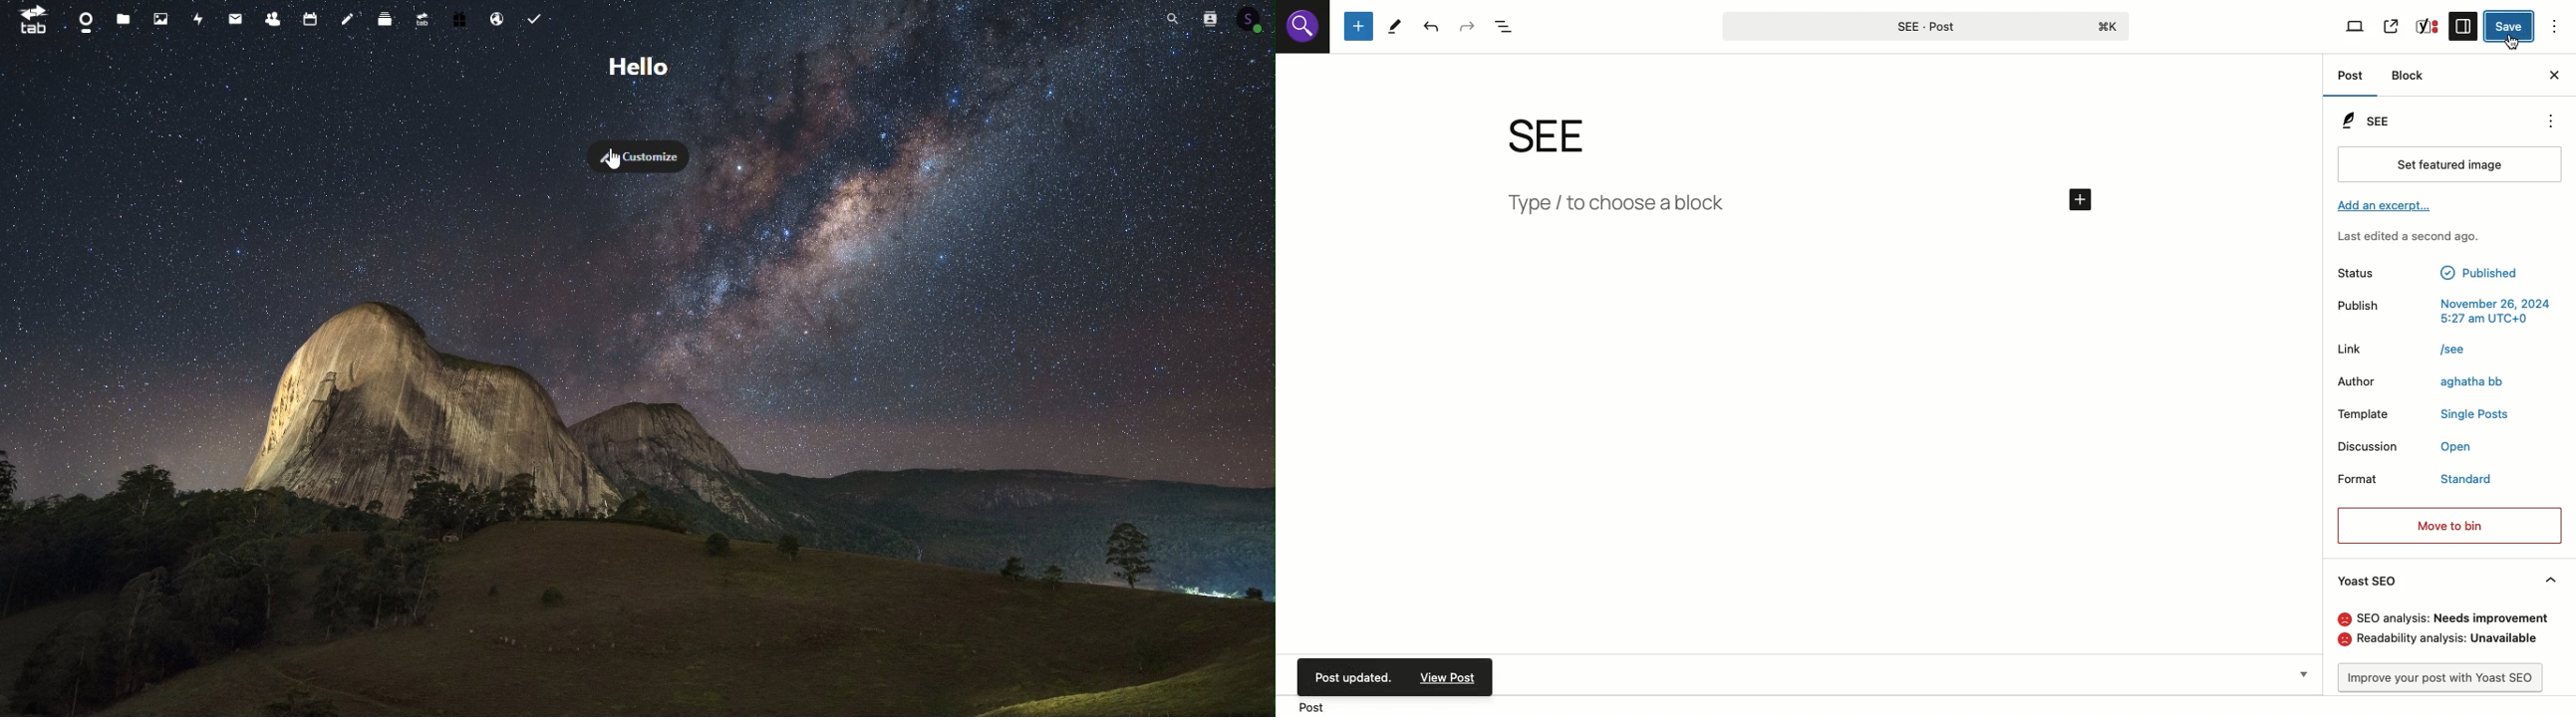 The width and height of the screenshot is (2576, 728). Describe the element at coordinates (2554, 23) in the screenshot. I see `Options` at that location.